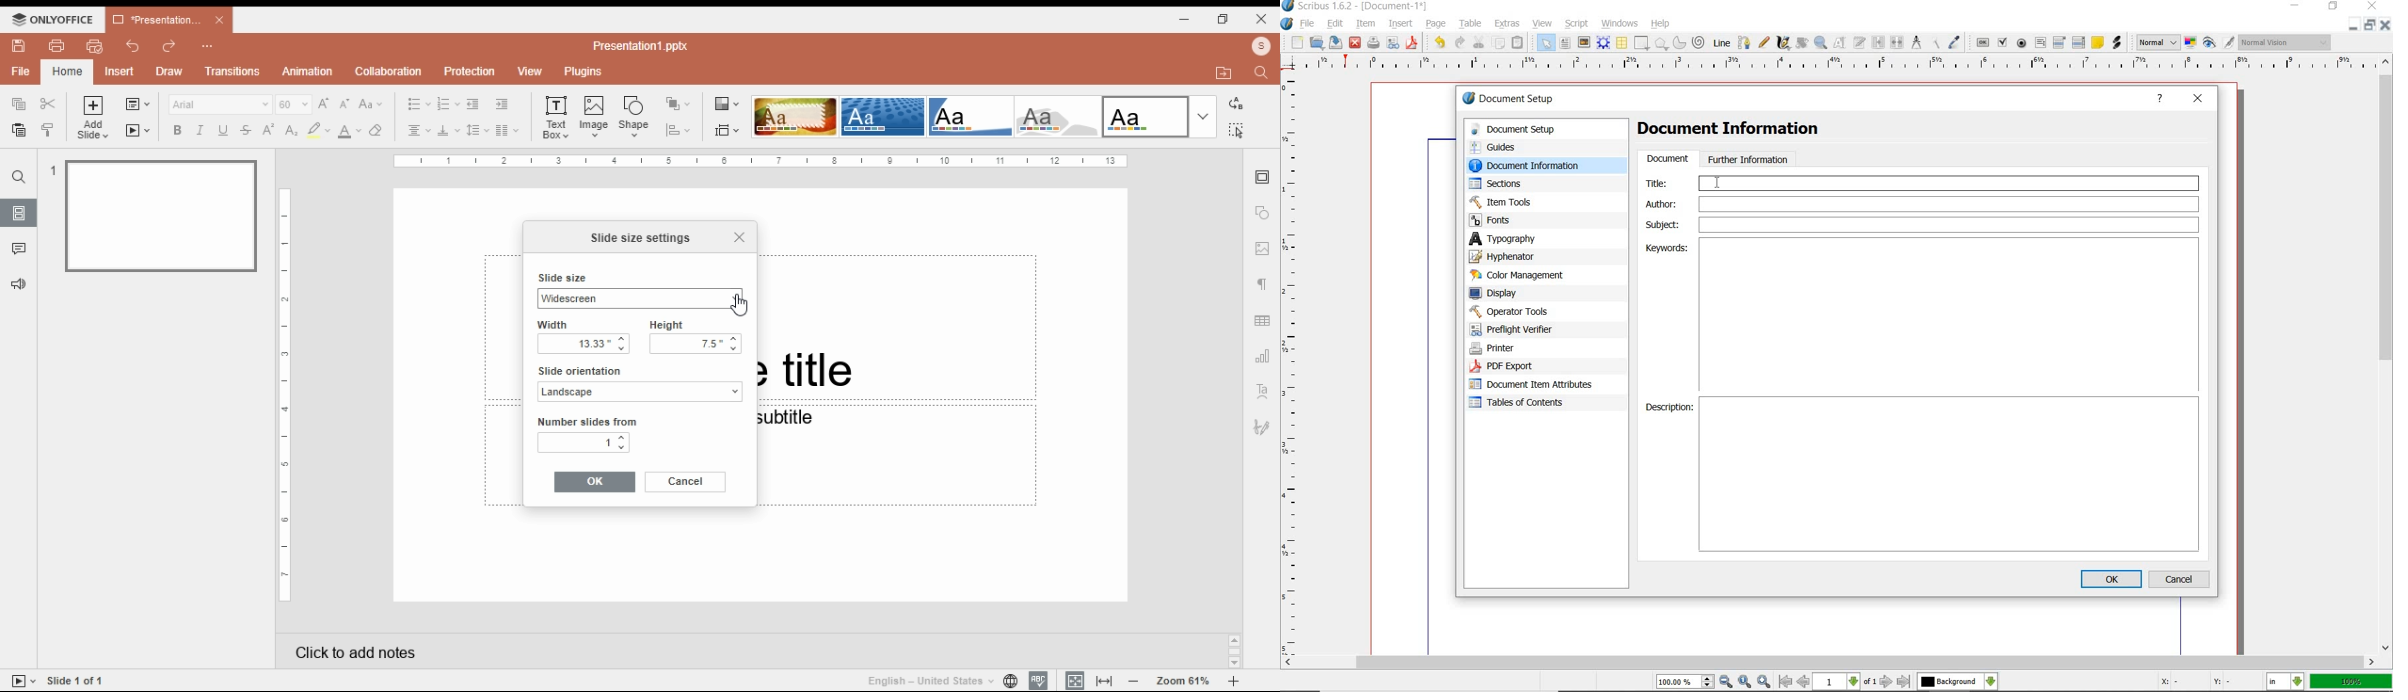 The image size is (2408, 700). I want to click on calligraphic line, so click(1784, 44).